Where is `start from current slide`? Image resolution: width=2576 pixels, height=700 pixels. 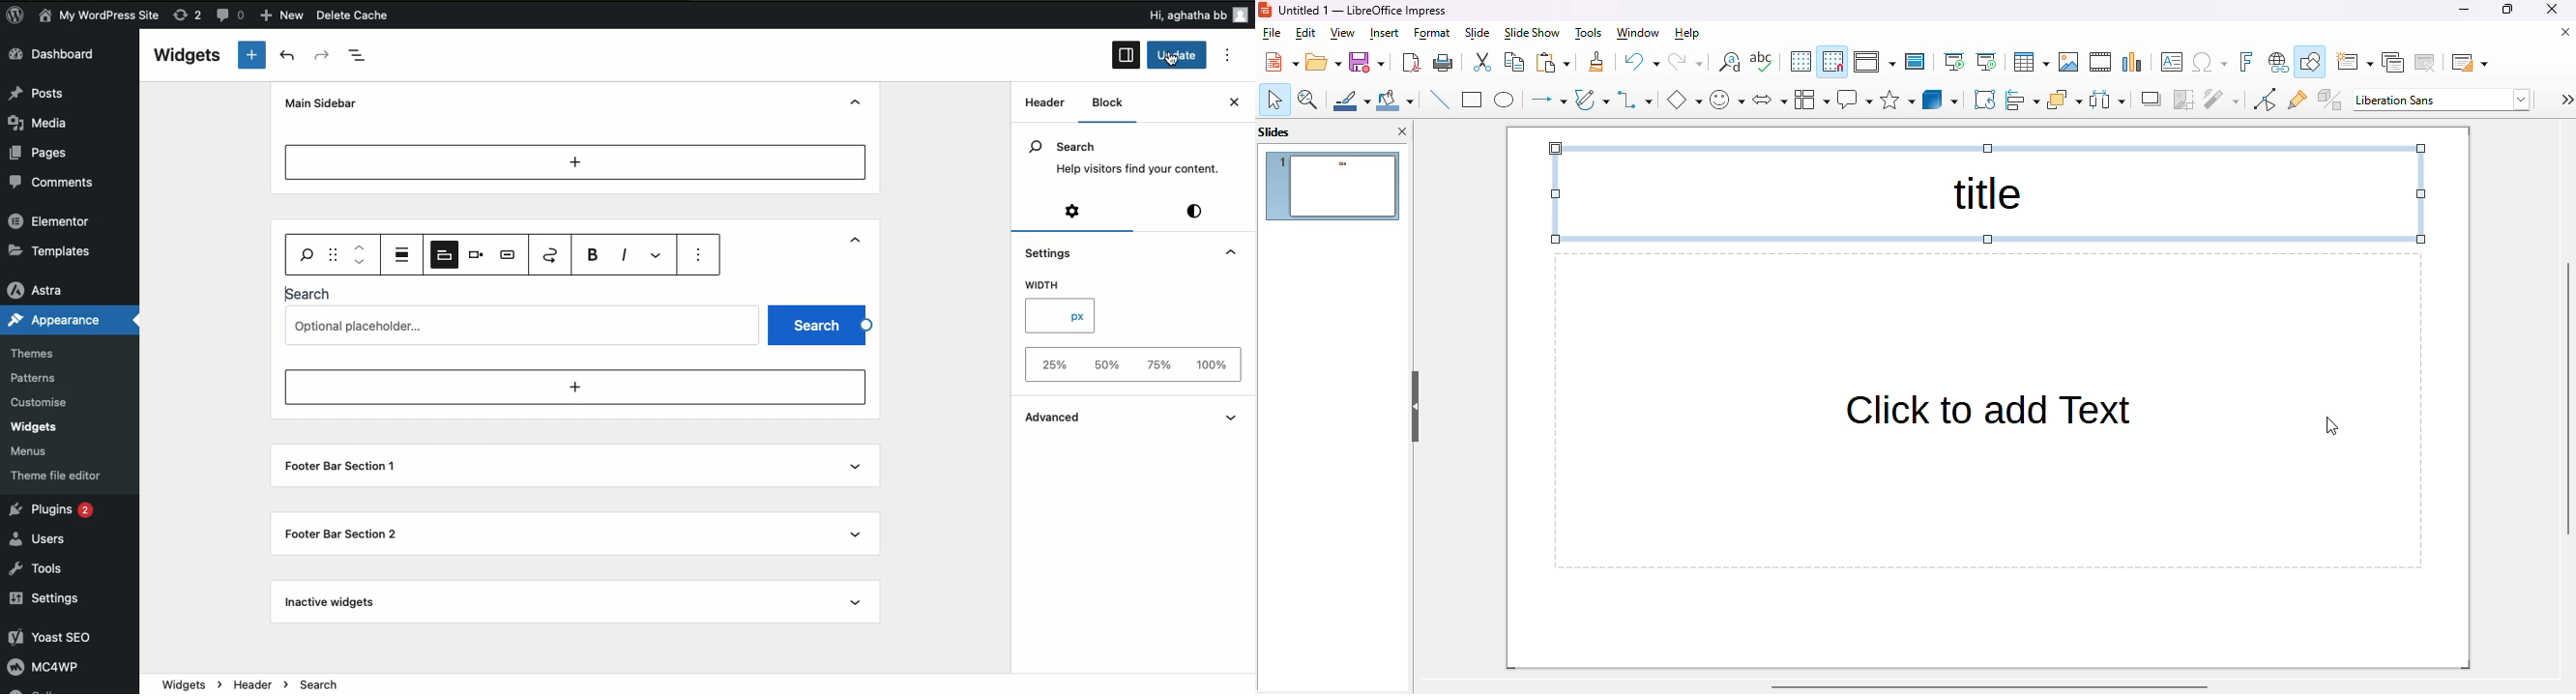 start from current slide is located at coordinates (1987, 62).